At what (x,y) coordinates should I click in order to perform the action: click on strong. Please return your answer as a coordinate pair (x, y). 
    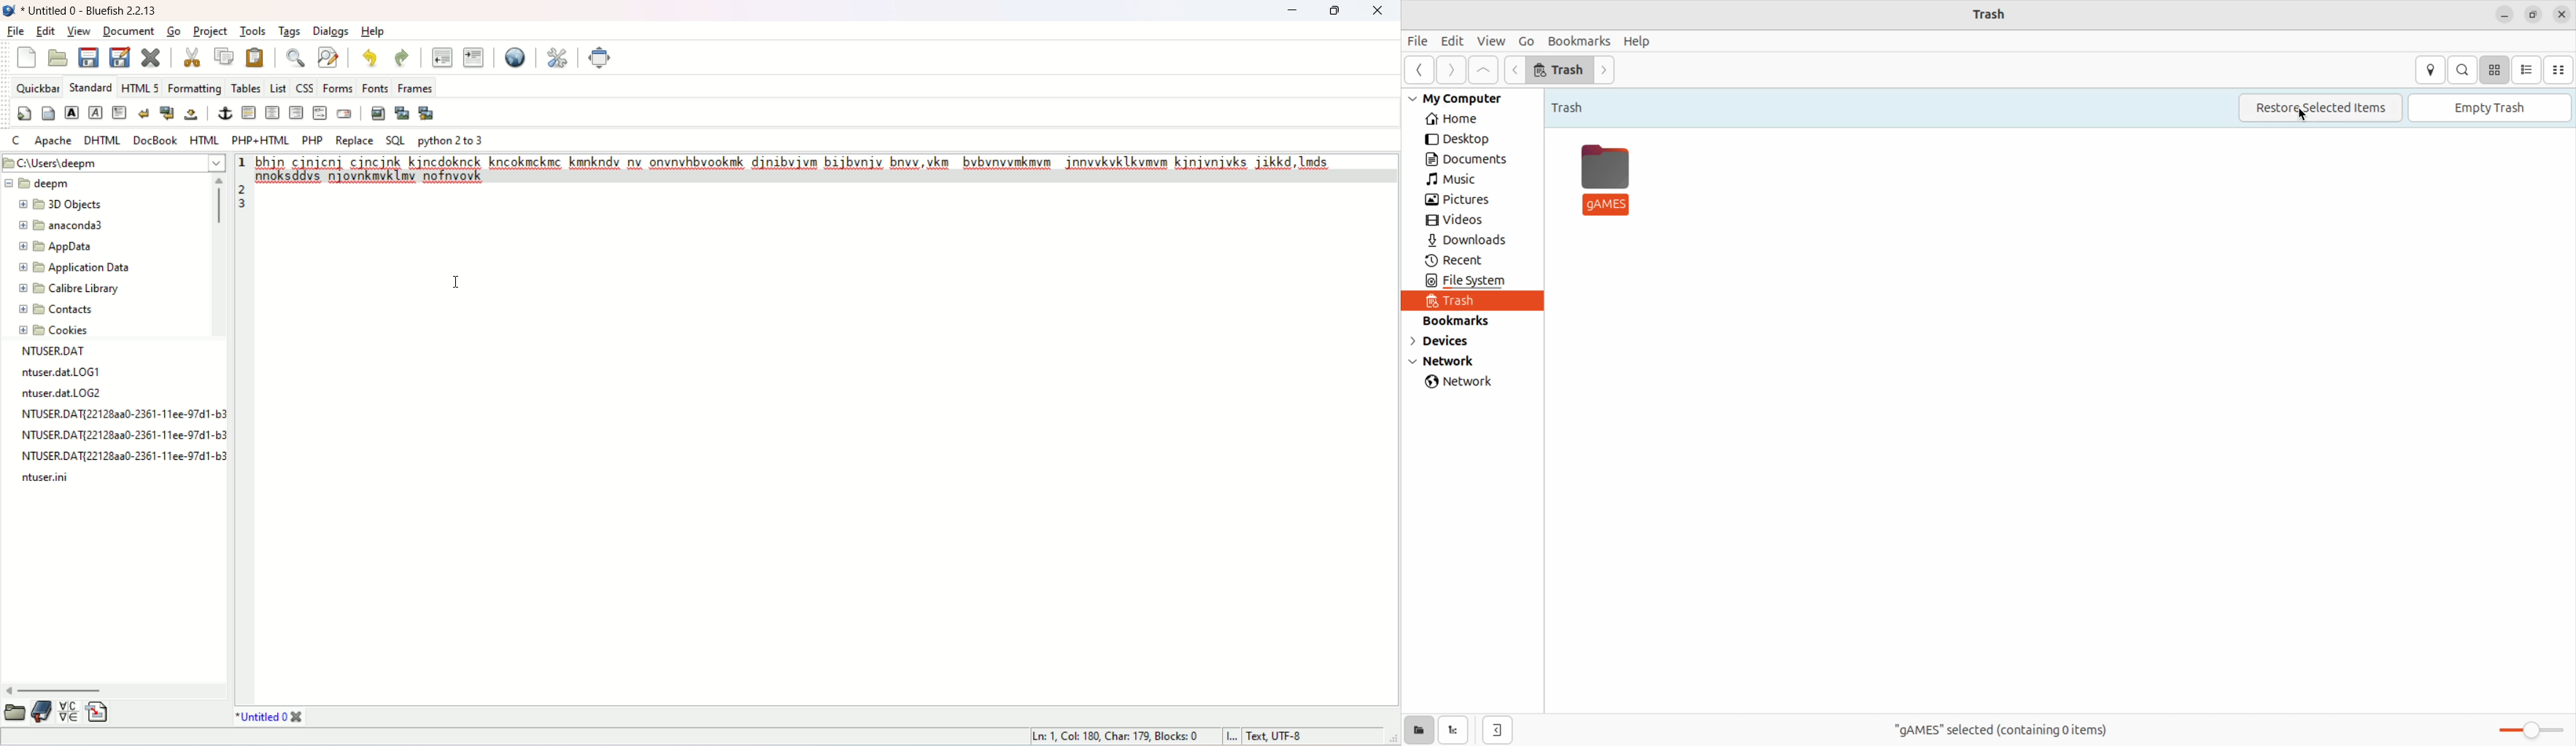
    Looking at the image, I should click on (74, 113).